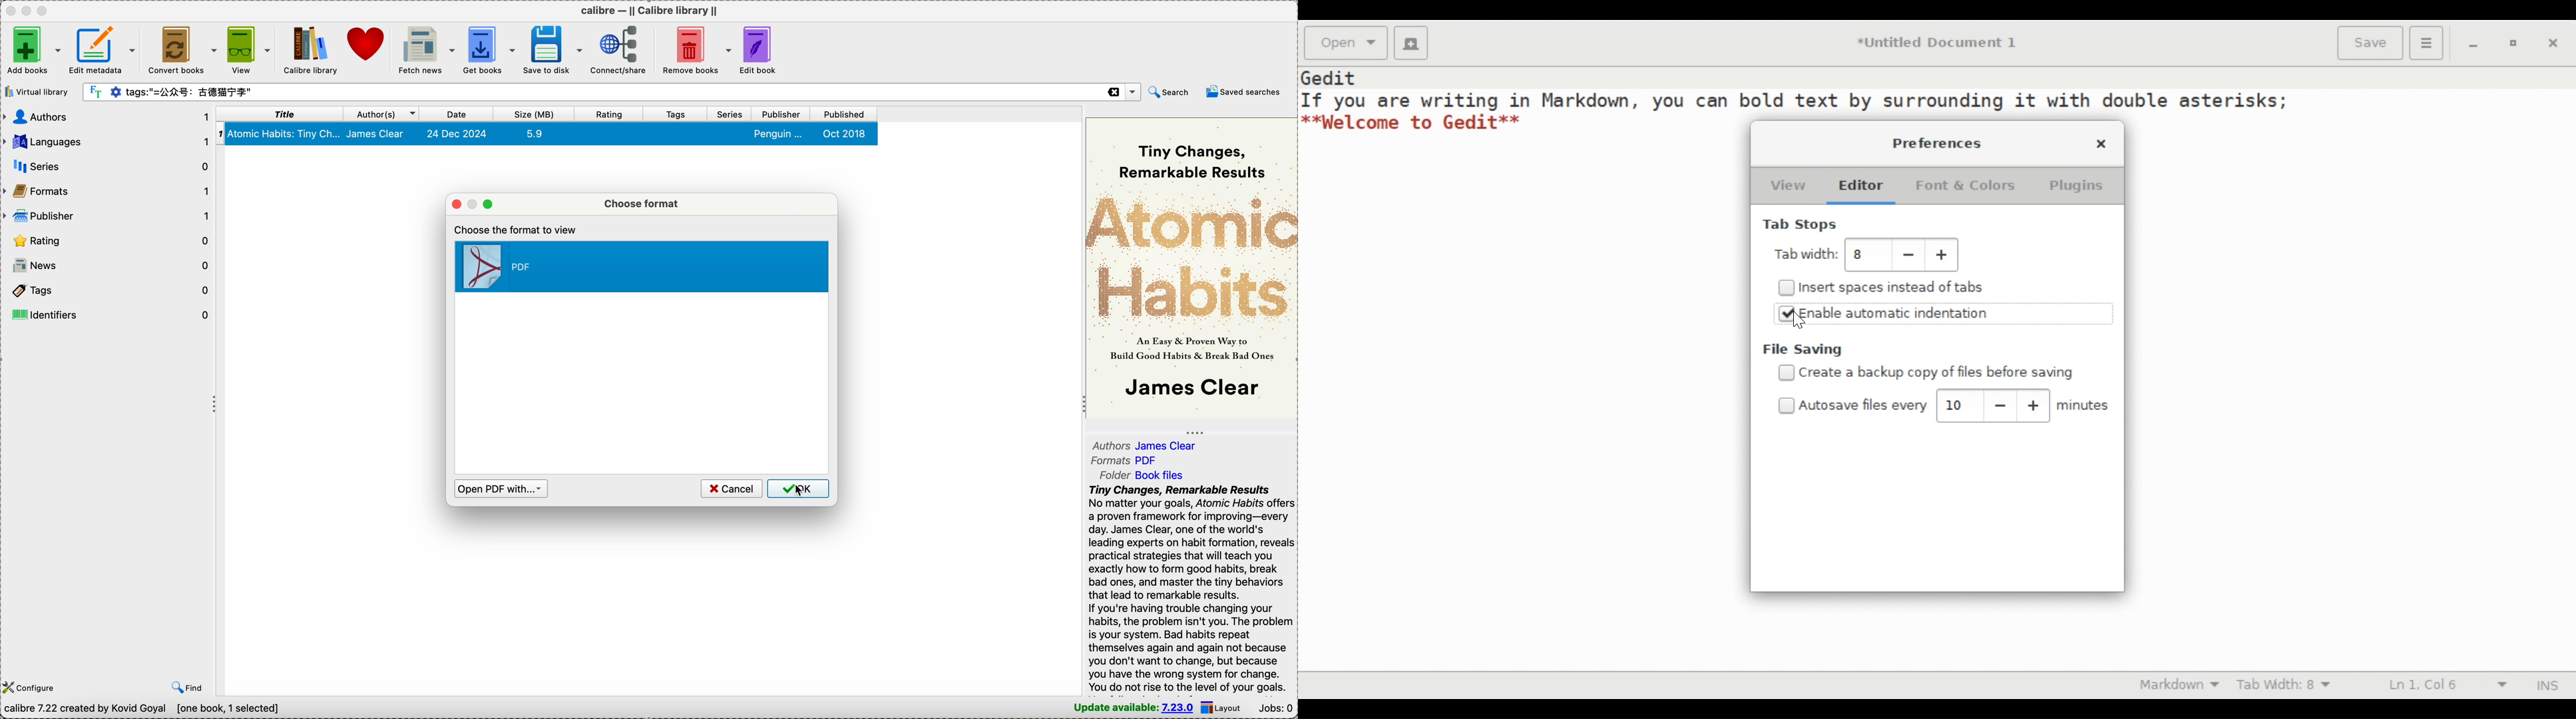  Describe the element at coordinates (731, 114) in the screenshot. I see `series` at that location.